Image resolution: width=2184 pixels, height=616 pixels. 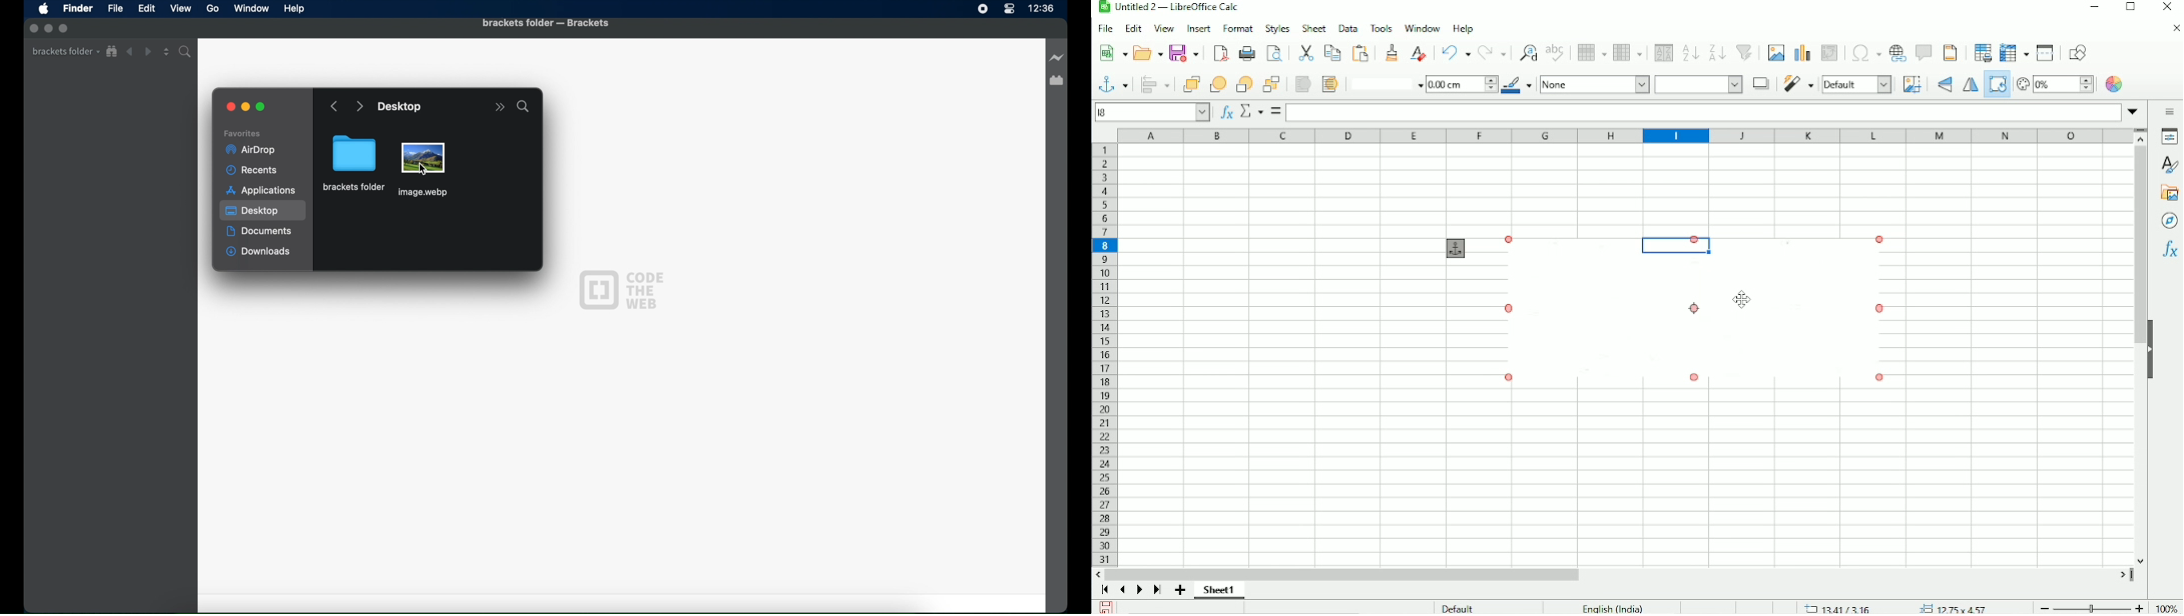 I want to click on File, so click(x=1107, y=28).